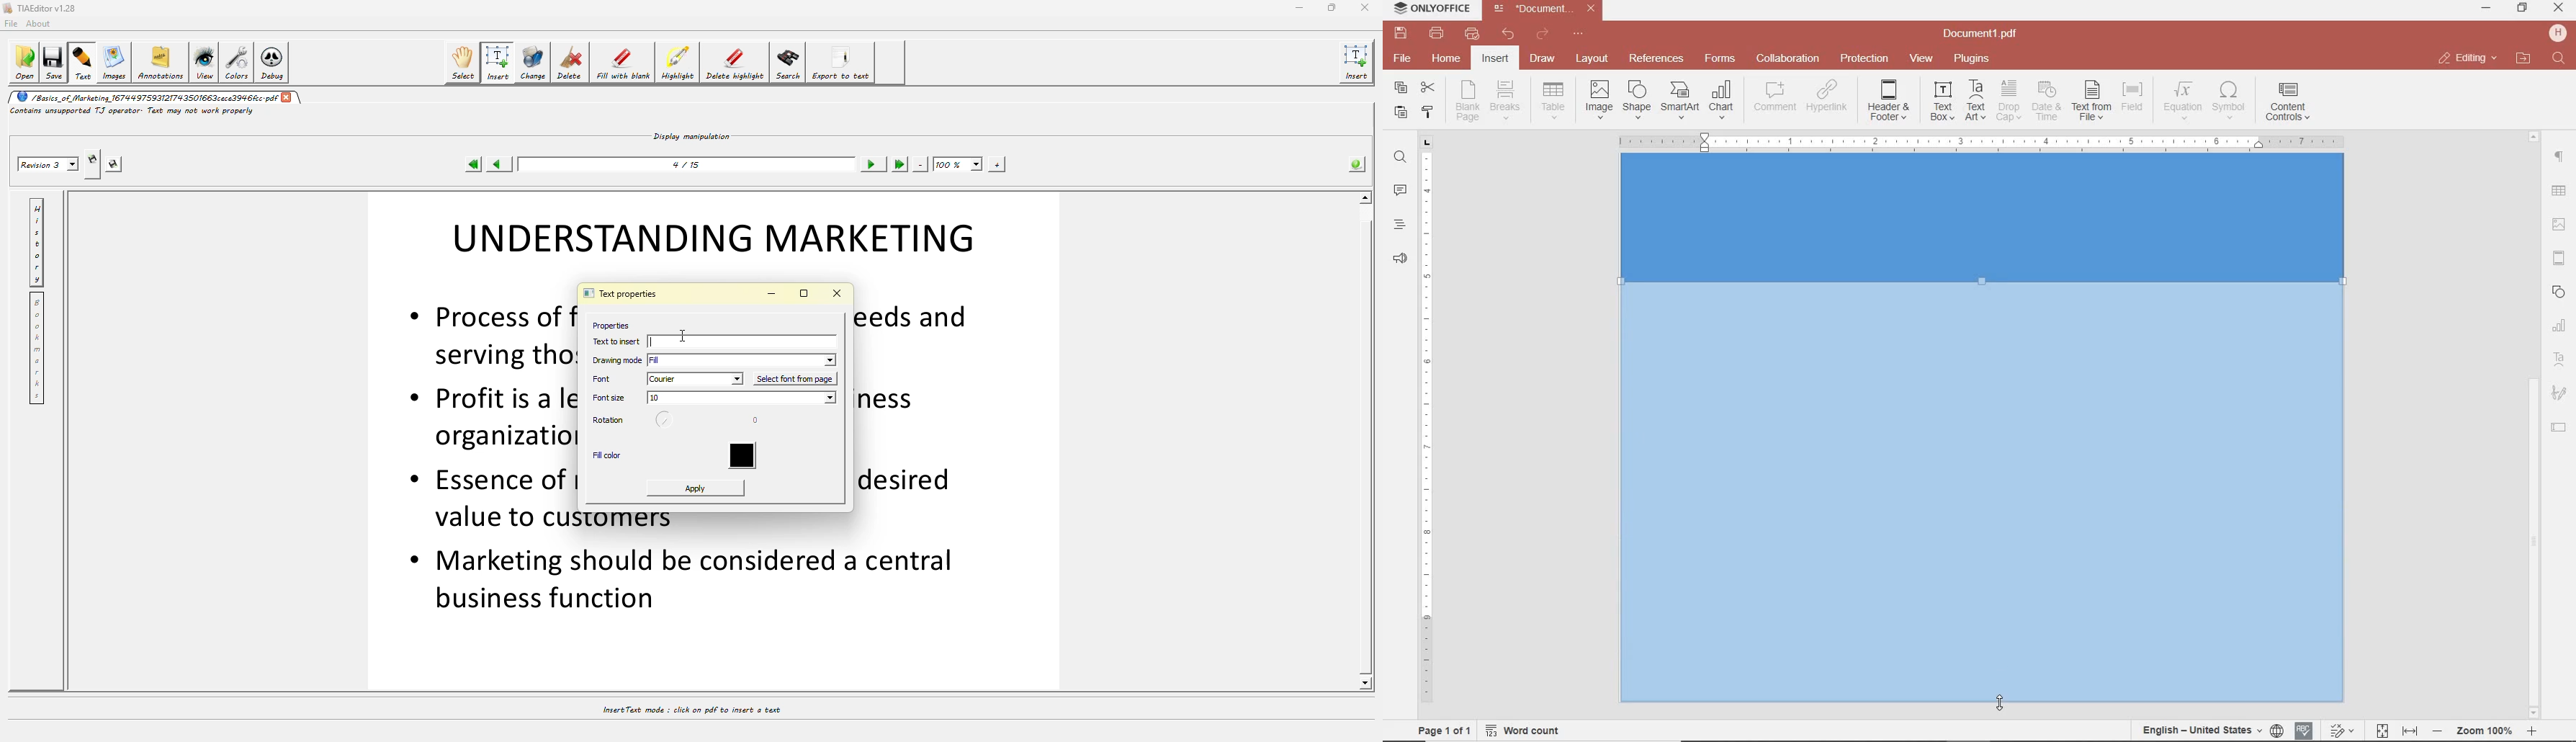 The image size is (2576, 756). Describe the element at coordinates (1400, 224) in the screenshot. I see `heading` at that location.